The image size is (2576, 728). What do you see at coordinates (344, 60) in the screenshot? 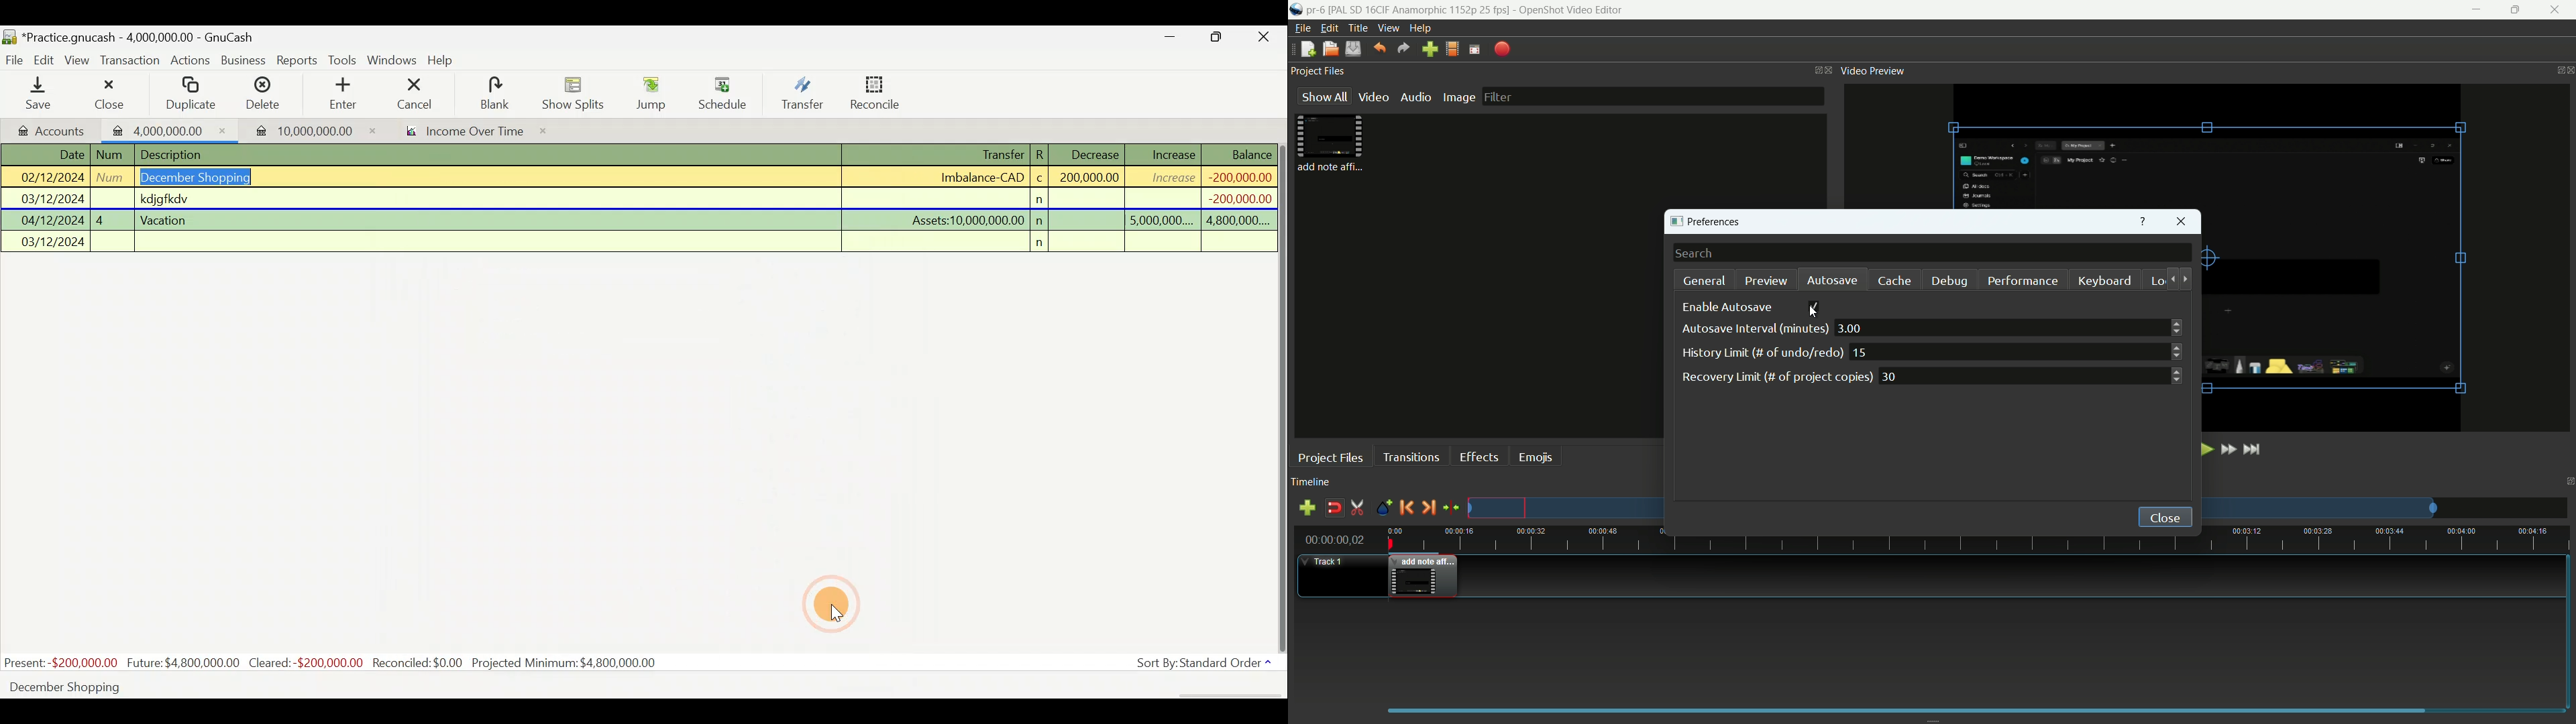
I see `Tools` at bounding box center [344, 60].